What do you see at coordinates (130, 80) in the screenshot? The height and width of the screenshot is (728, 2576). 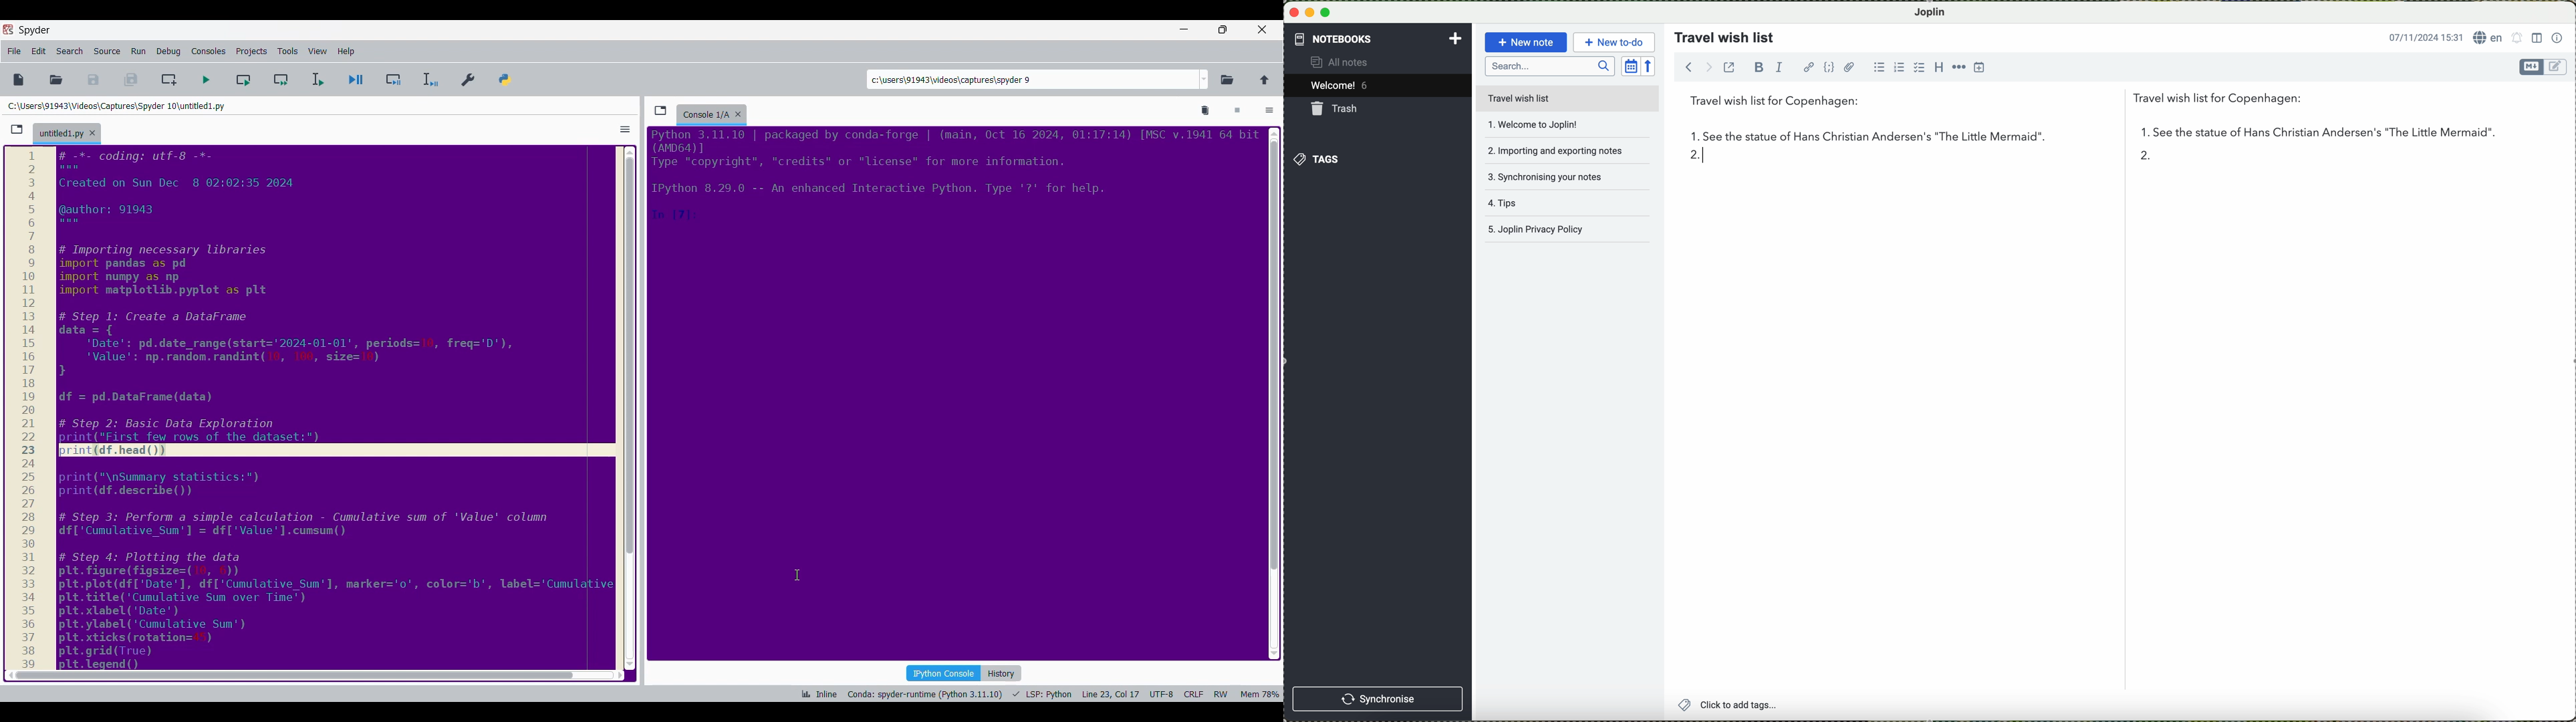 I see `Save all files` at bounding box center [130, 80].